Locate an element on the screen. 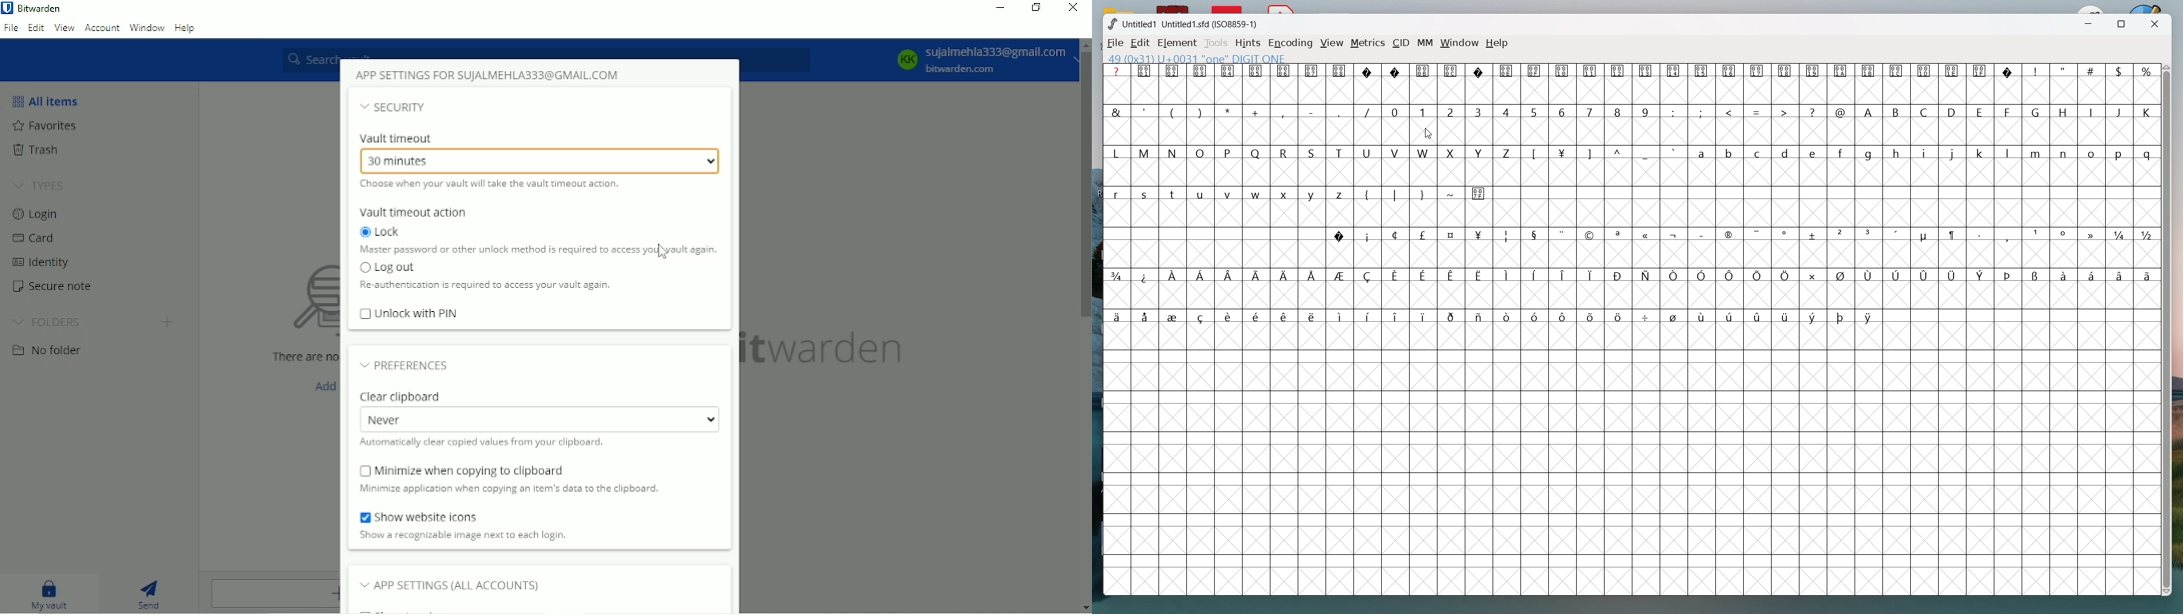 The image size is (2184, 616). ~ is located at coordinates (1451, 193).